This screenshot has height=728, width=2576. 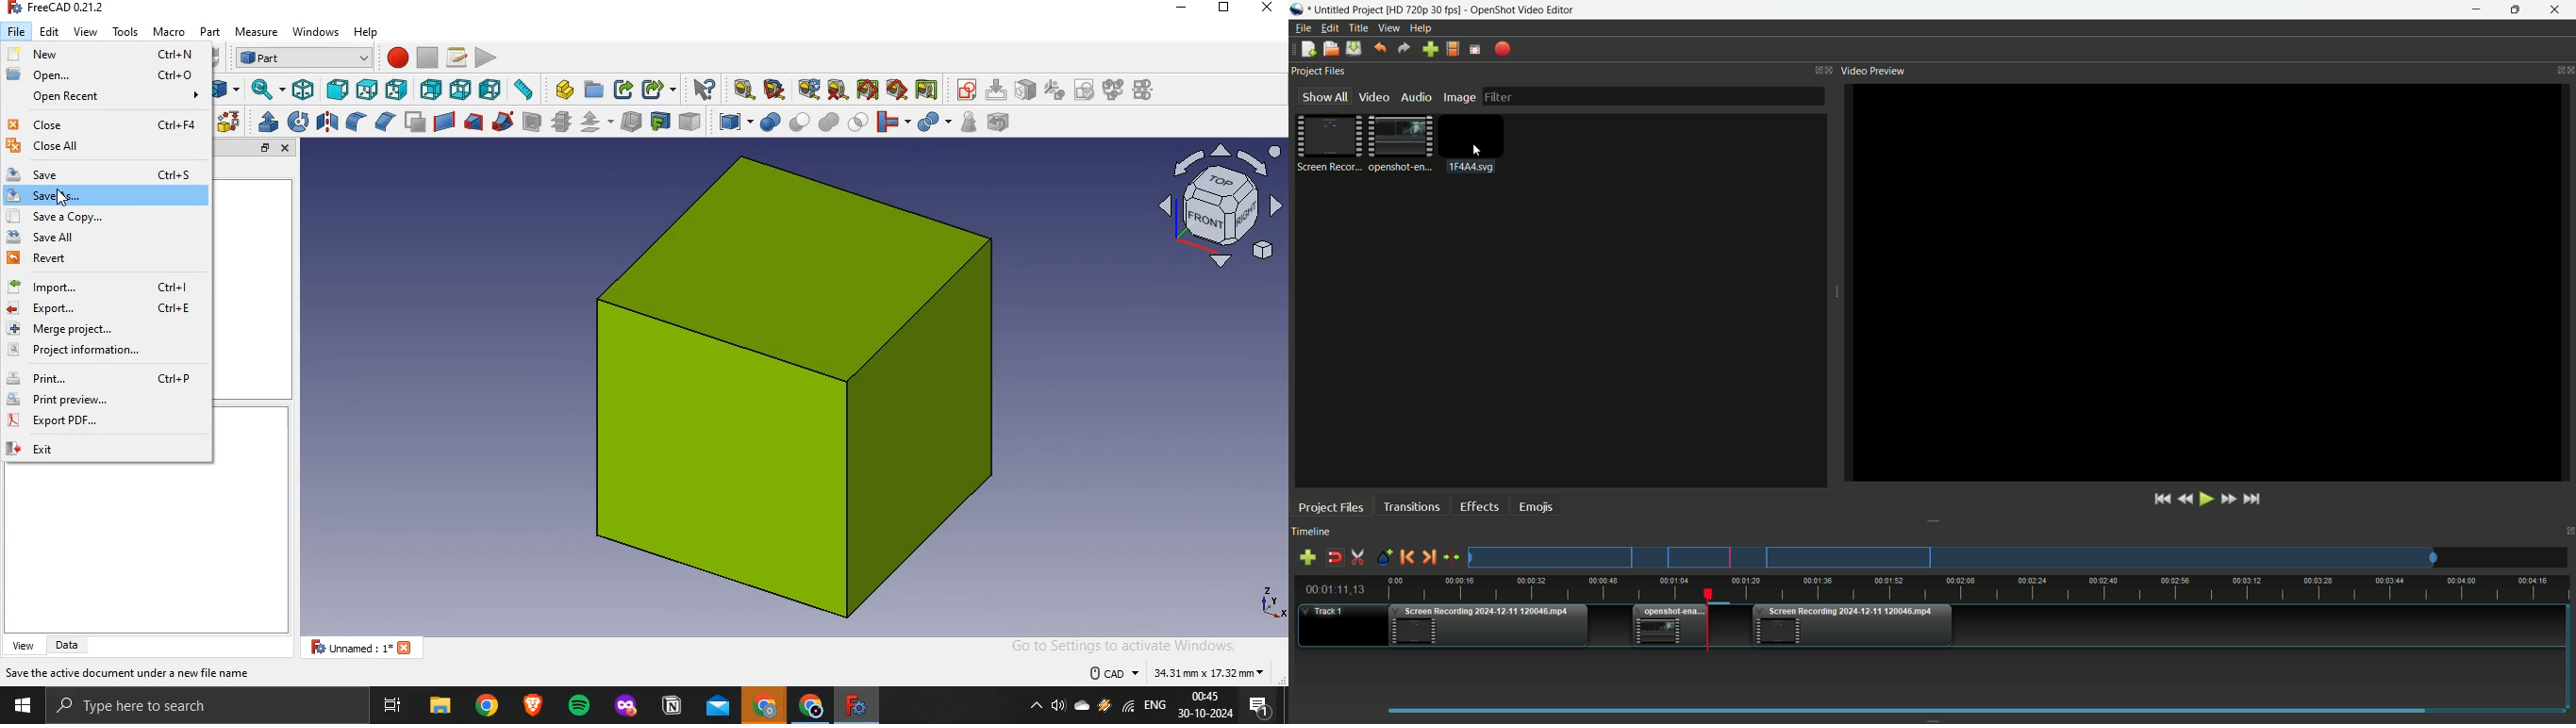 What do you see at coordinates (562, 89) in the screenshot?
I see `create part` at bounding box center [562, 89].